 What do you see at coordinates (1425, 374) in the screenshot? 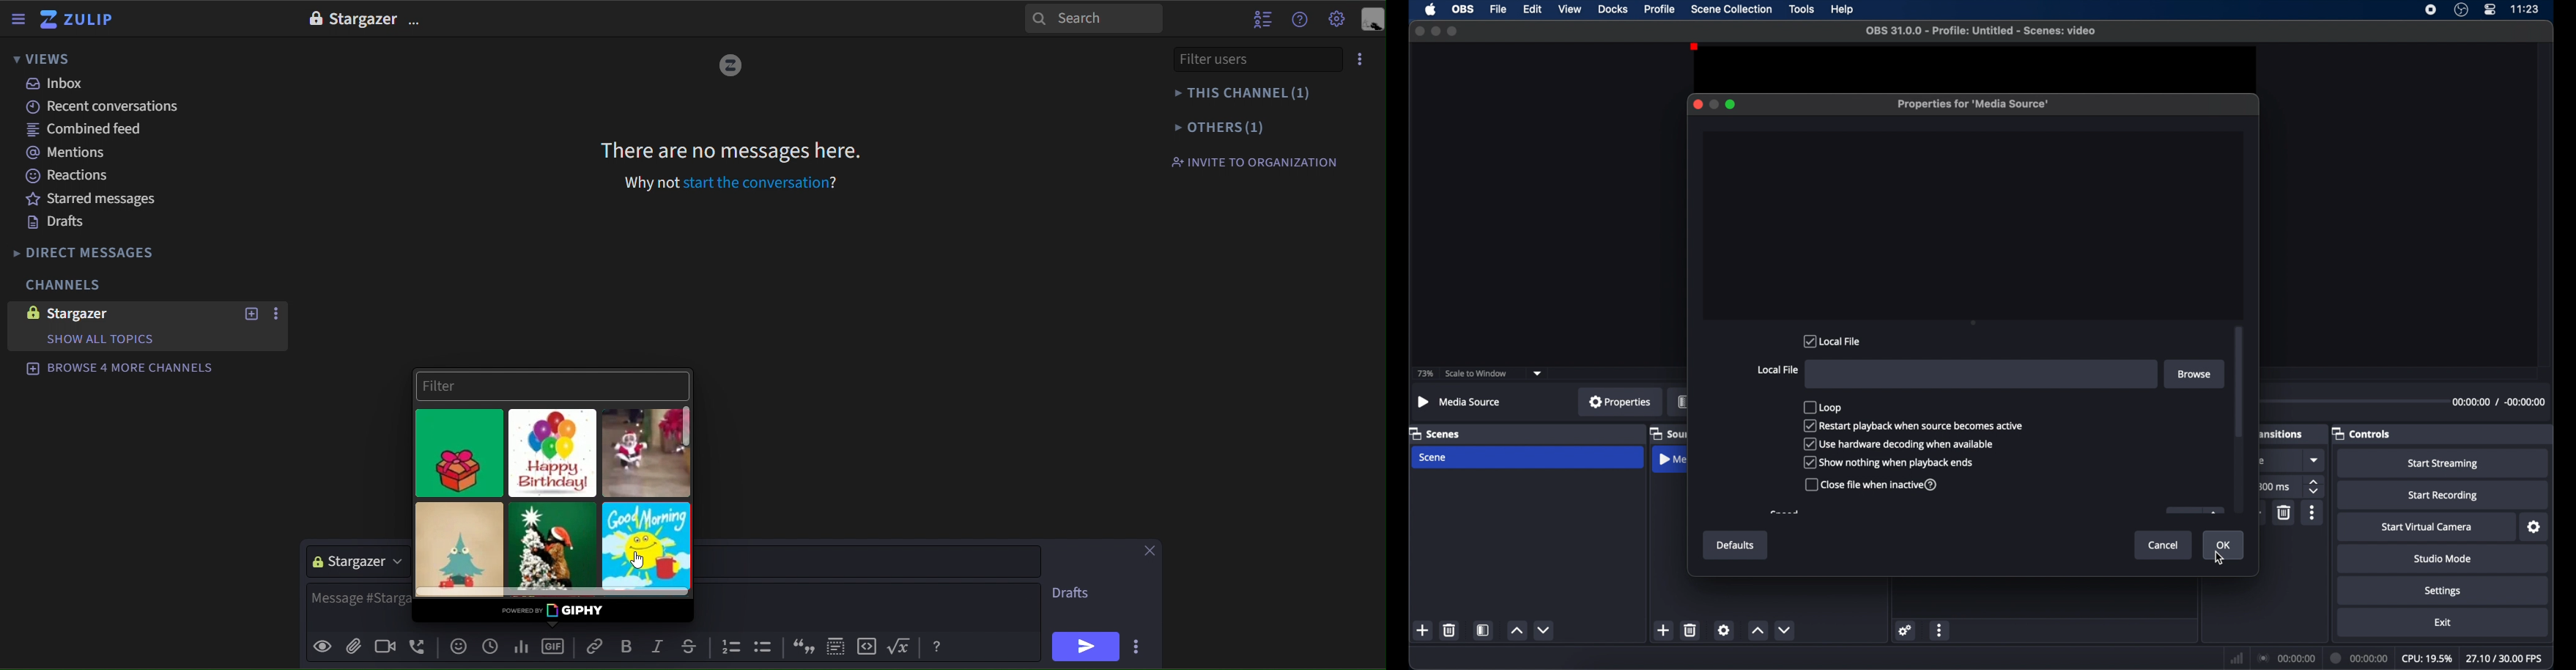
I see `73%` at bounding box center [1425, 374].